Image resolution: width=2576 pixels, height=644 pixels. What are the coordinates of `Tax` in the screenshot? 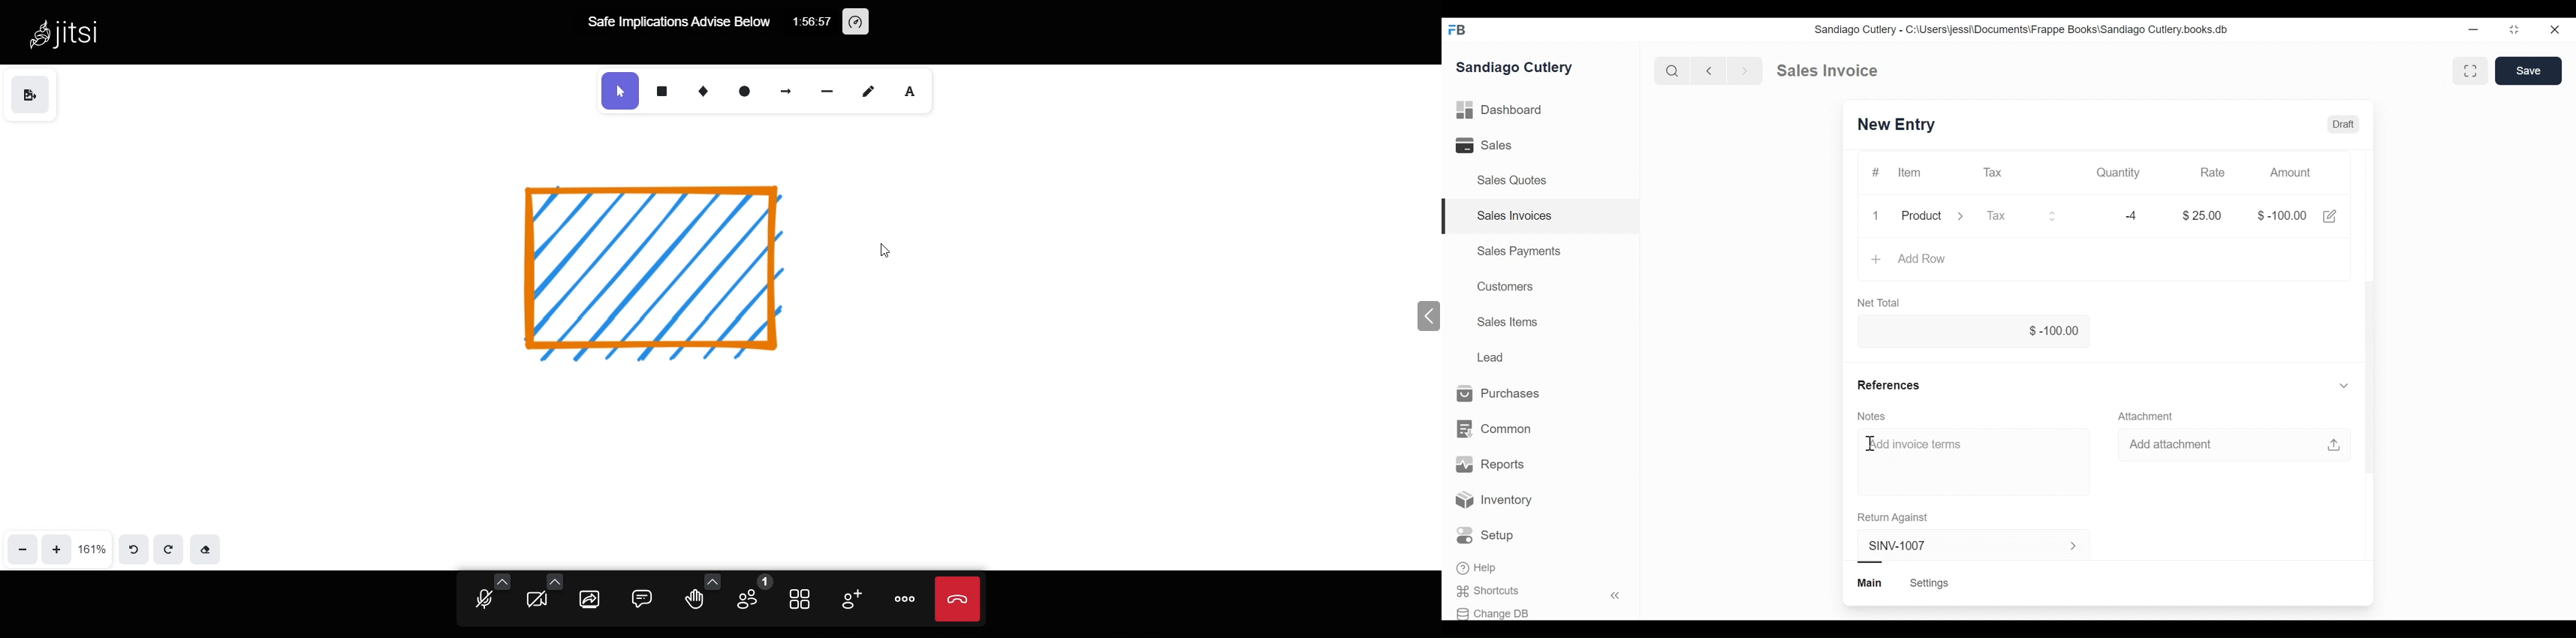 It's located at (2021, 215).